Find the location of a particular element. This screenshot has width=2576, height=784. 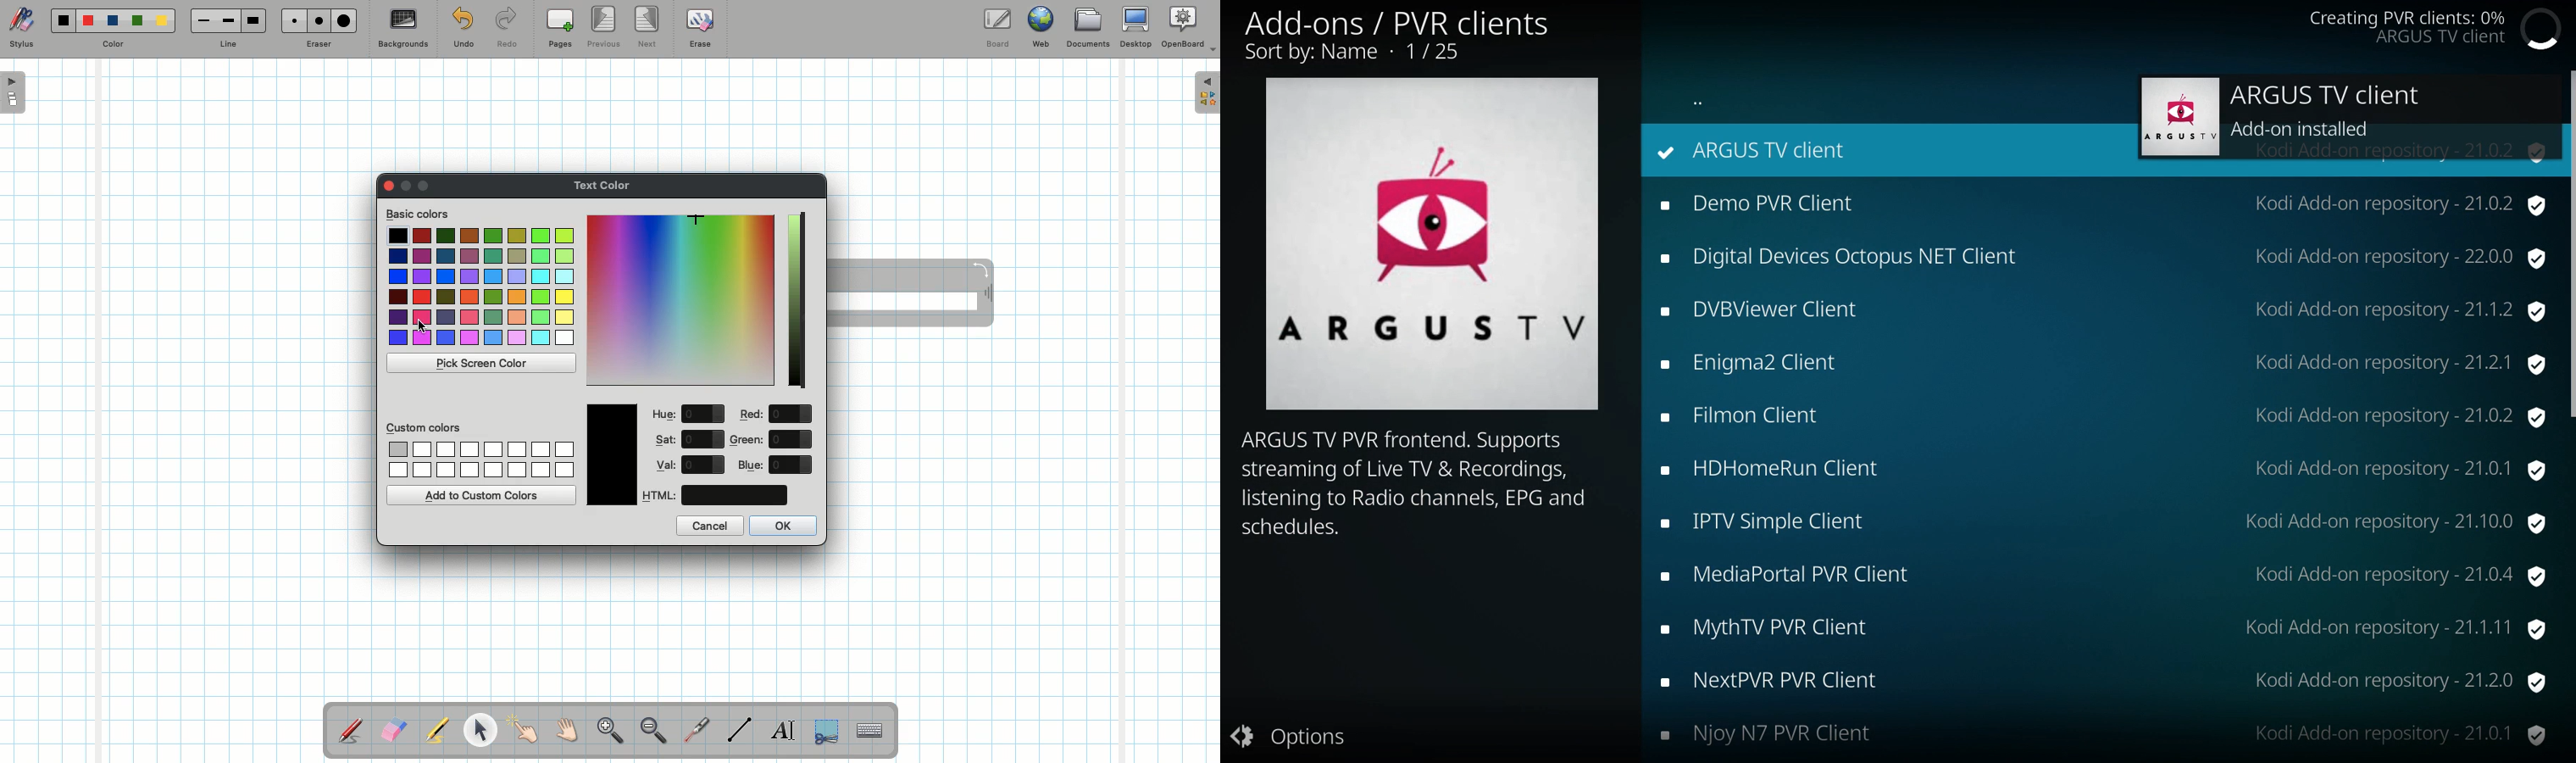

MythTV PVR Client Kodi Add-on repository - 21.1.11 is located at coordinates (2100, 628).